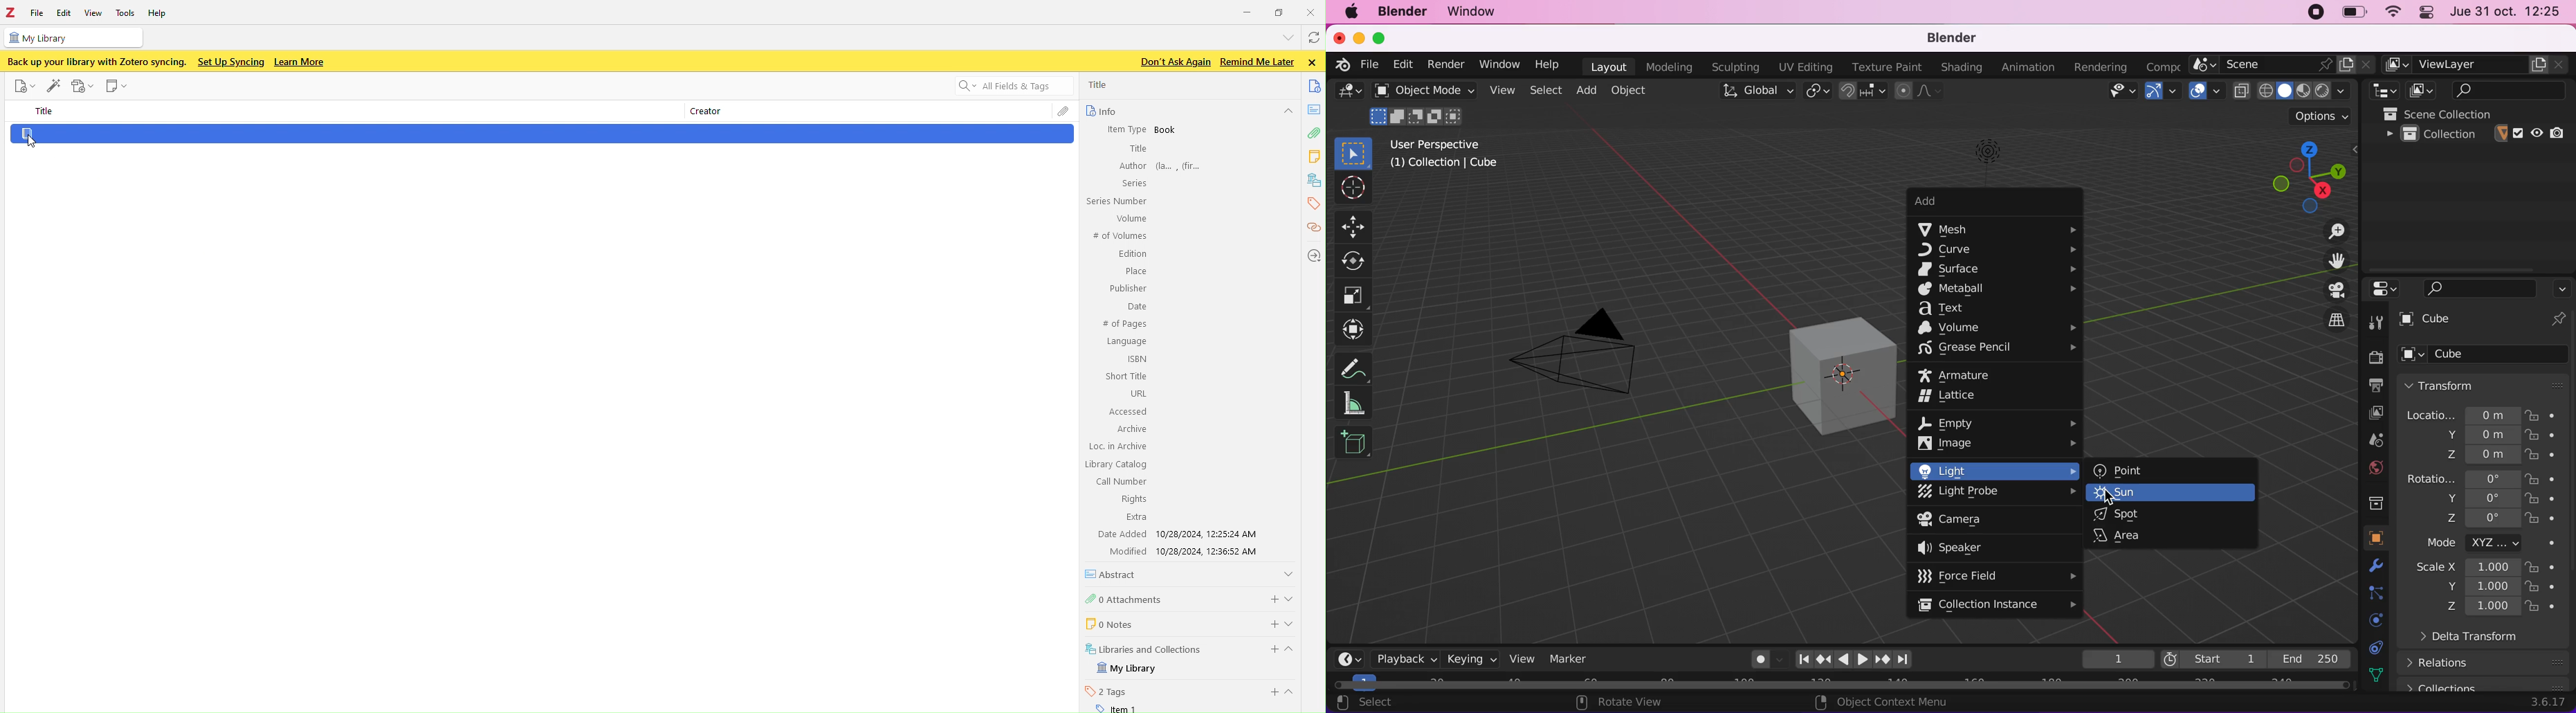 This screenshot has height=728, width=2576. I want to click on uv editing, so click(1803, 67).